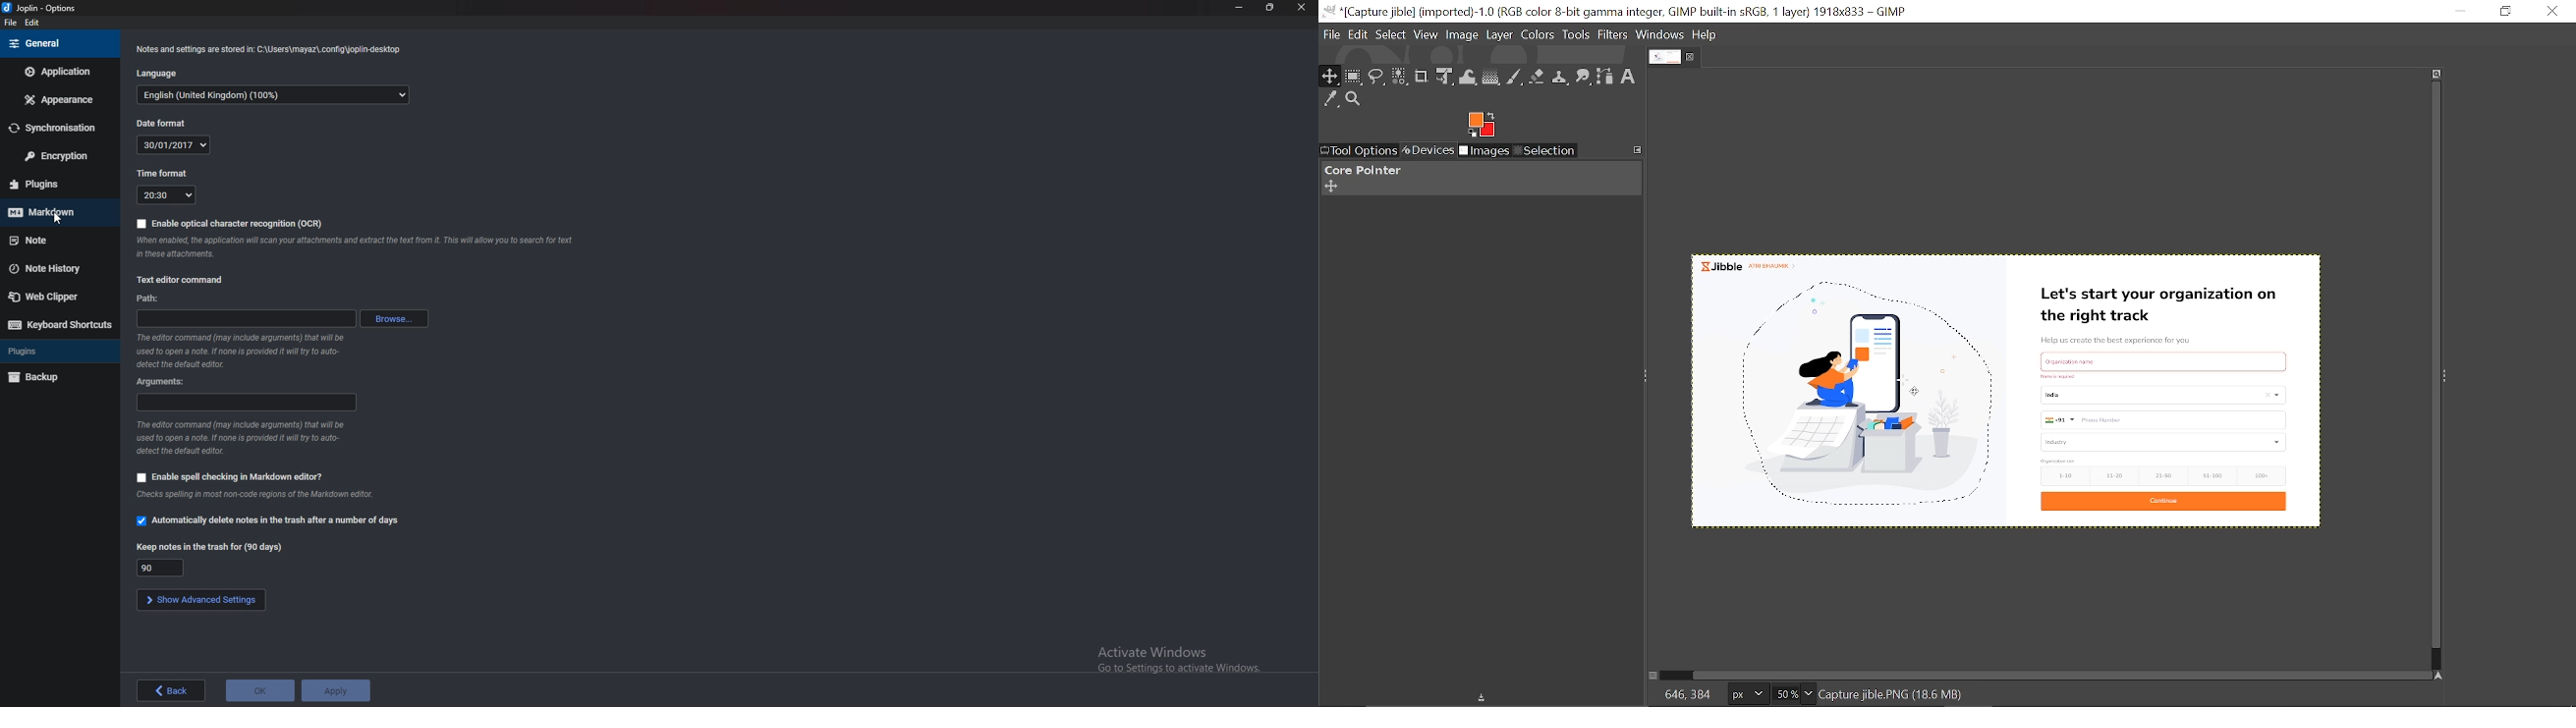 The height and width of the screenshot is (728, 2576). I want to click on general, so click(55, 44).